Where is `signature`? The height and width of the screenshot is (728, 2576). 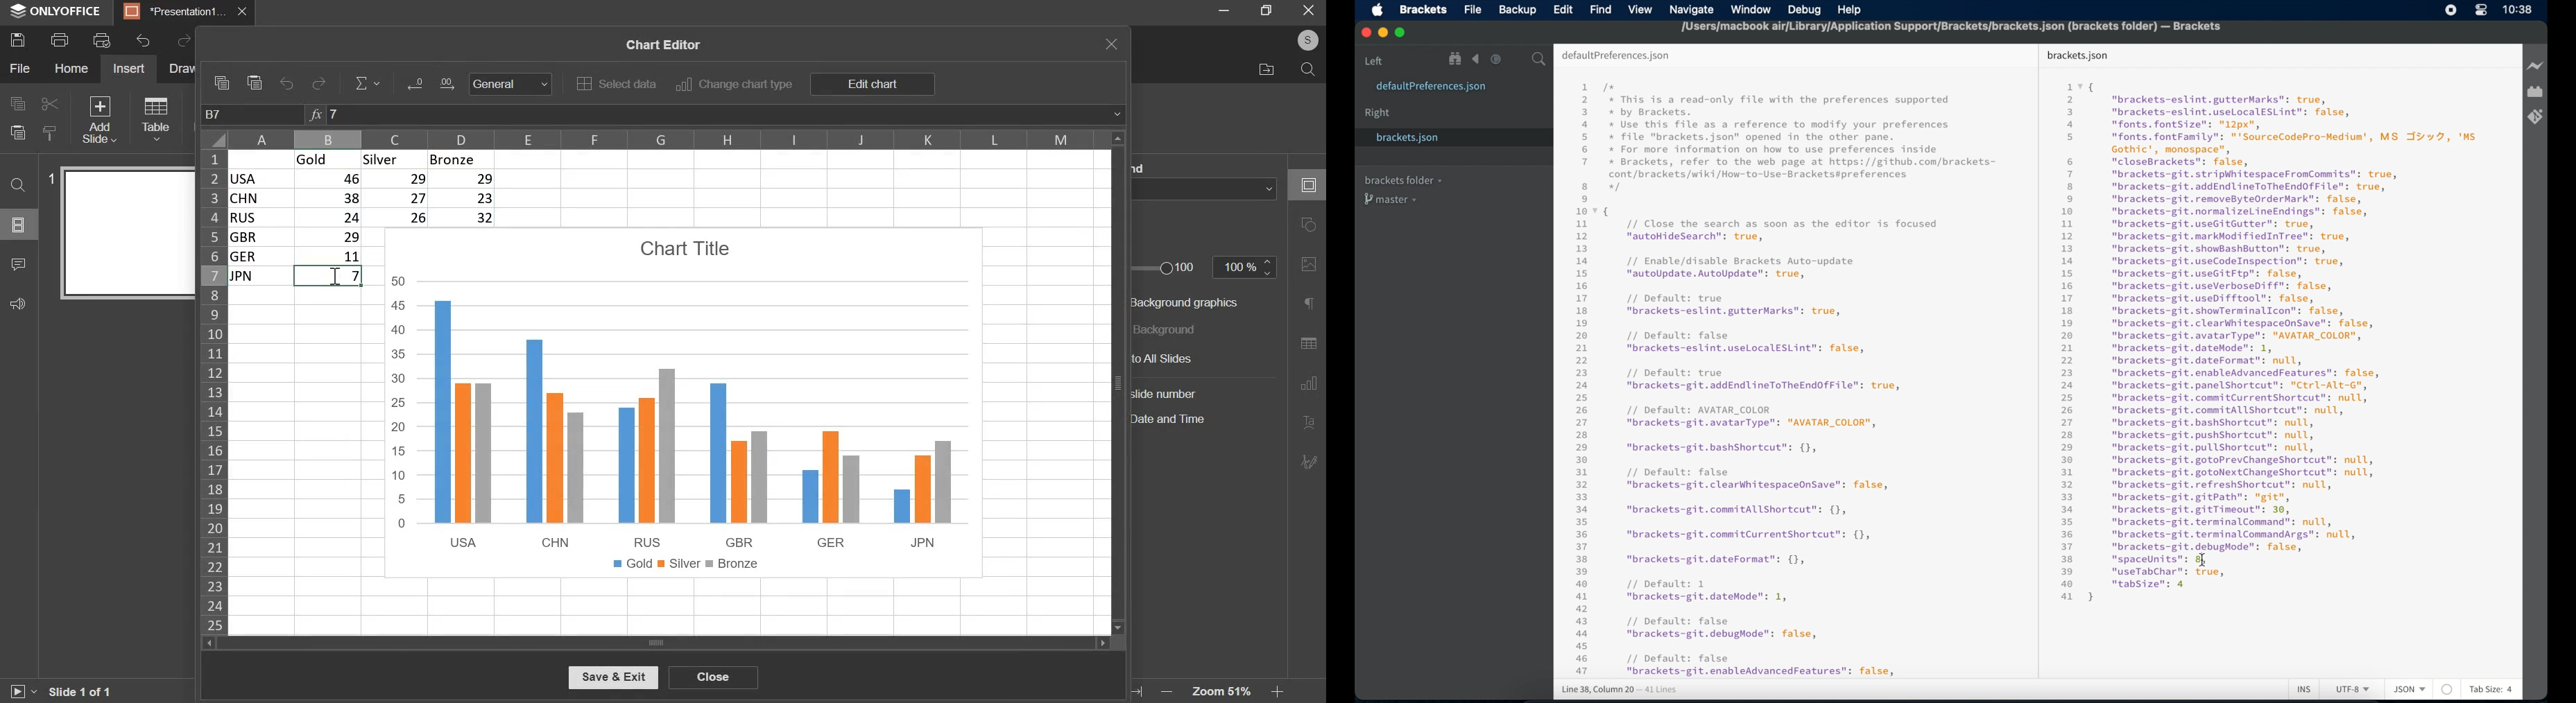 signature is located at coordinates (1309, 462).